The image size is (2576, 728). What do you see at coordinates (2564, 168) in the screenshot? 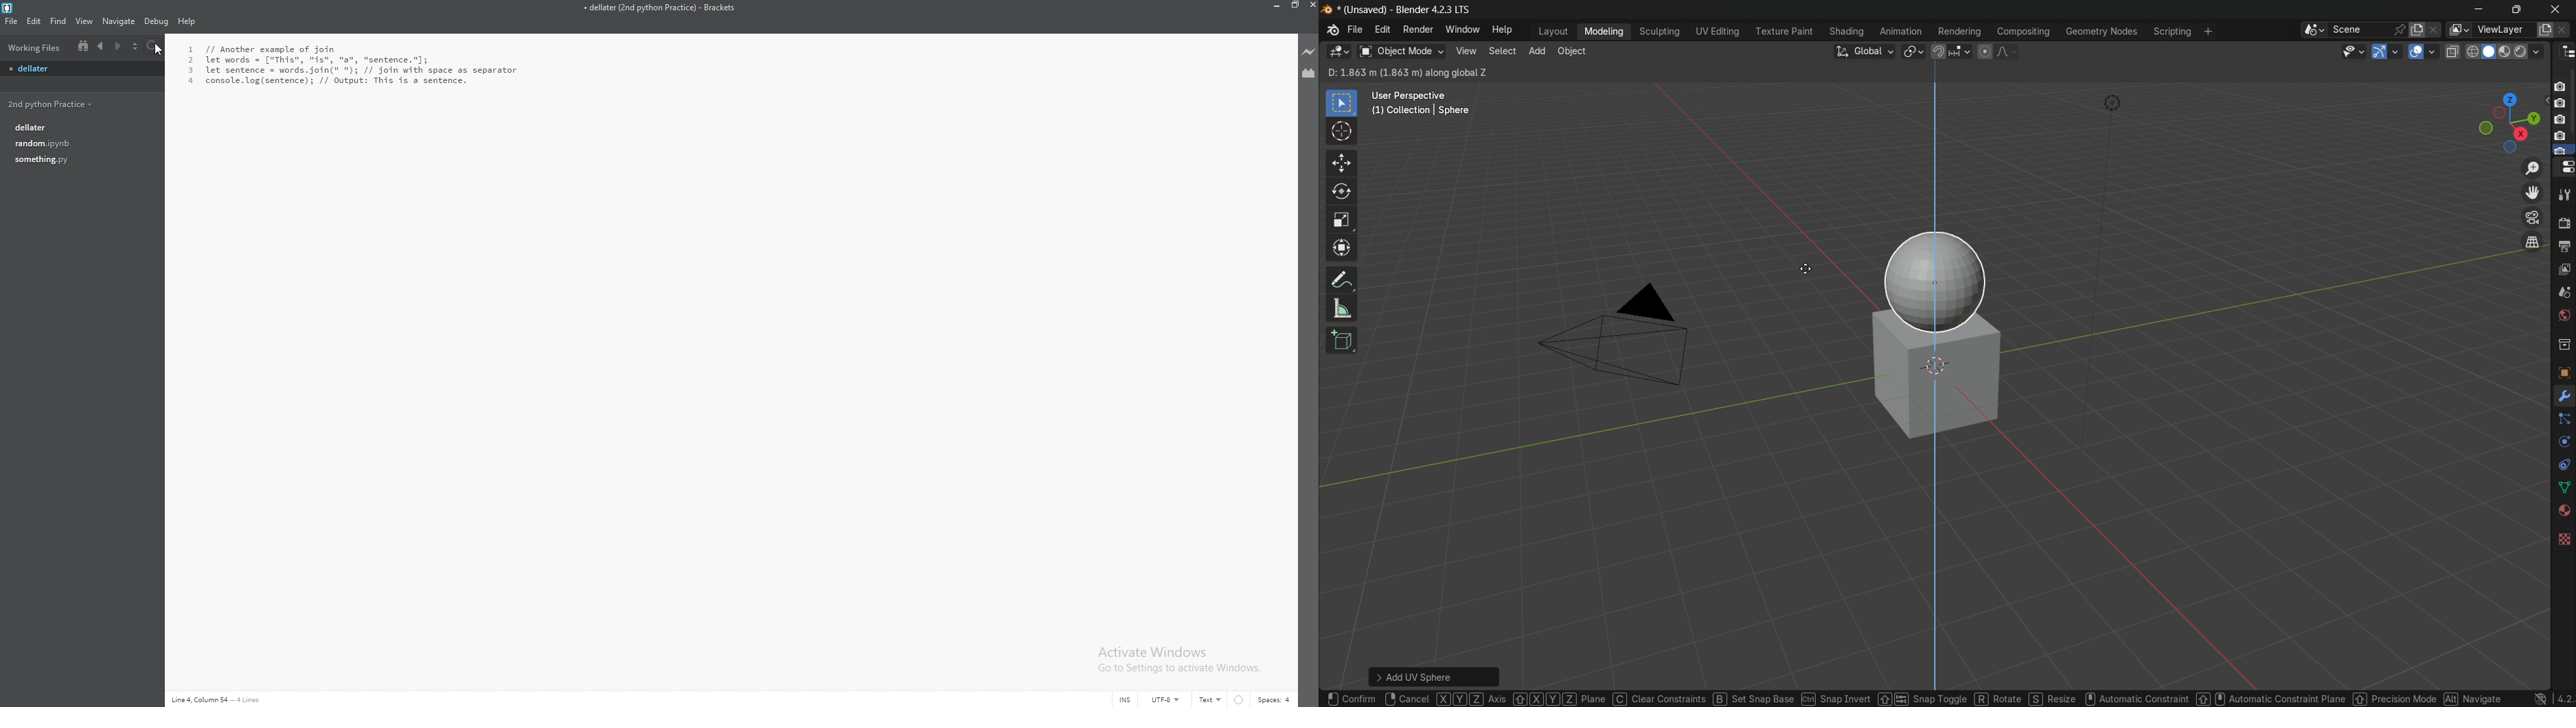
I see `properties` at bounding box center [2564, 168].